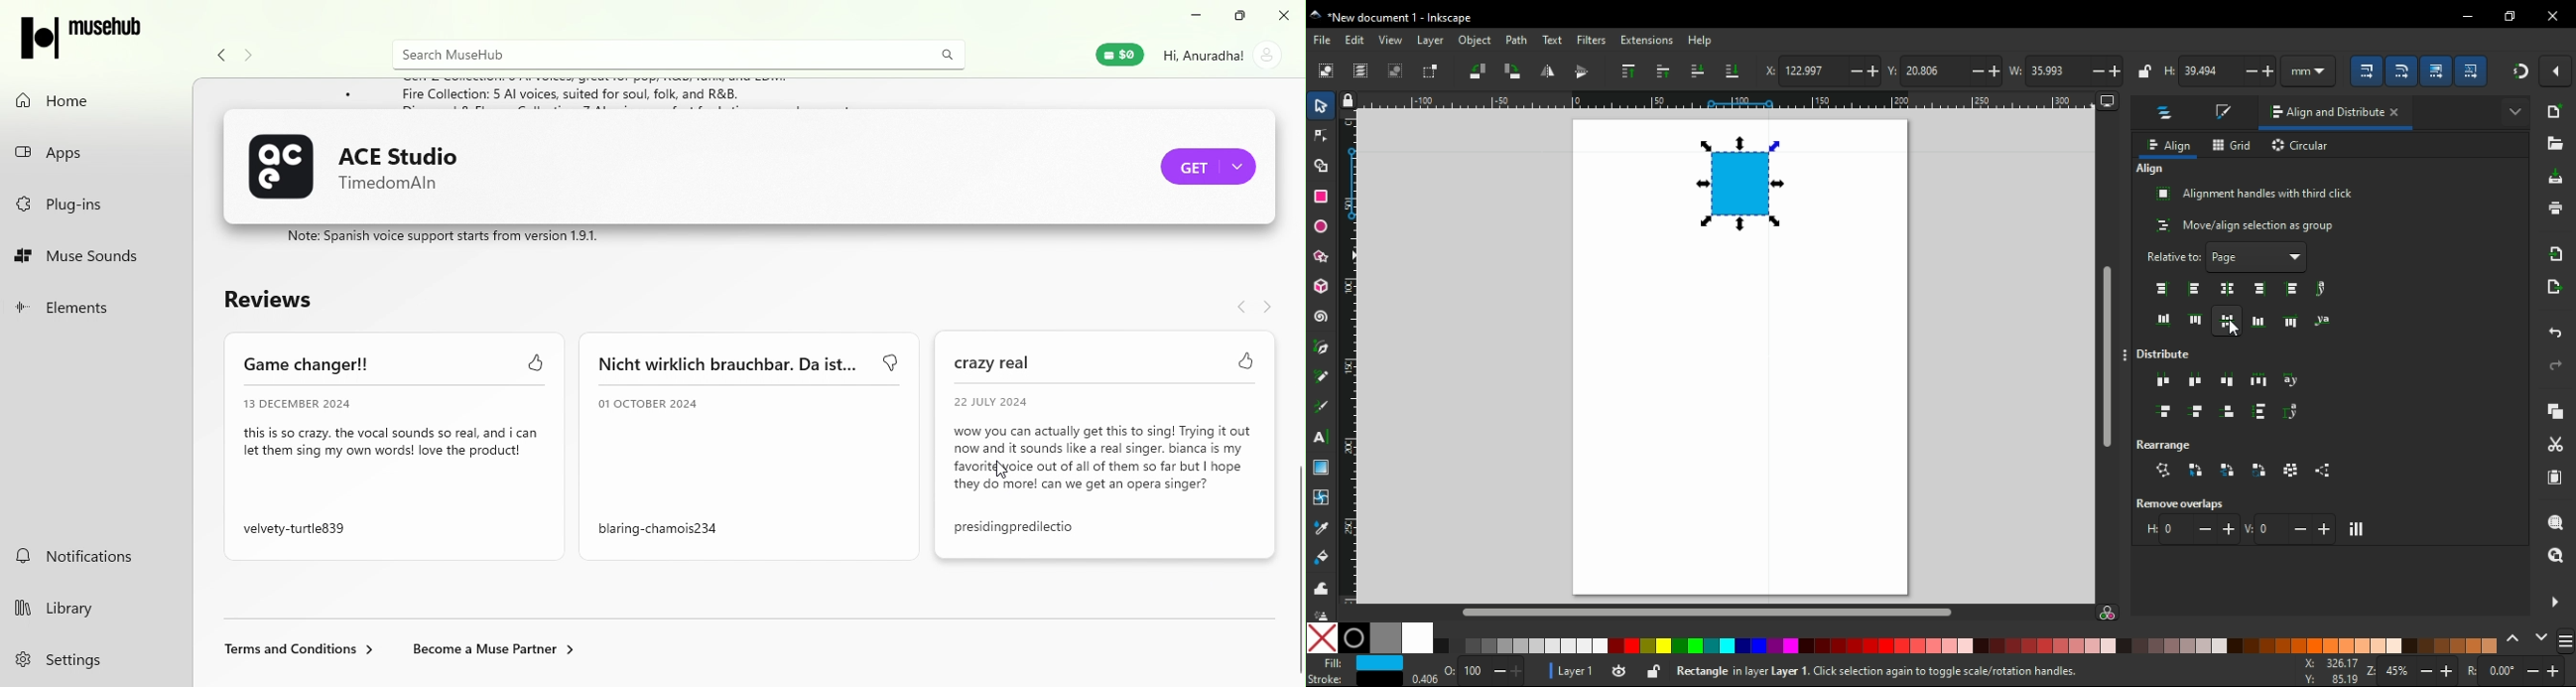 The width and height of the screenshot is (2576, 700). What do you see at coordinates (2107, 347) in the screenshot?
I see `scroll bar` at bounding box center [2107, 347].